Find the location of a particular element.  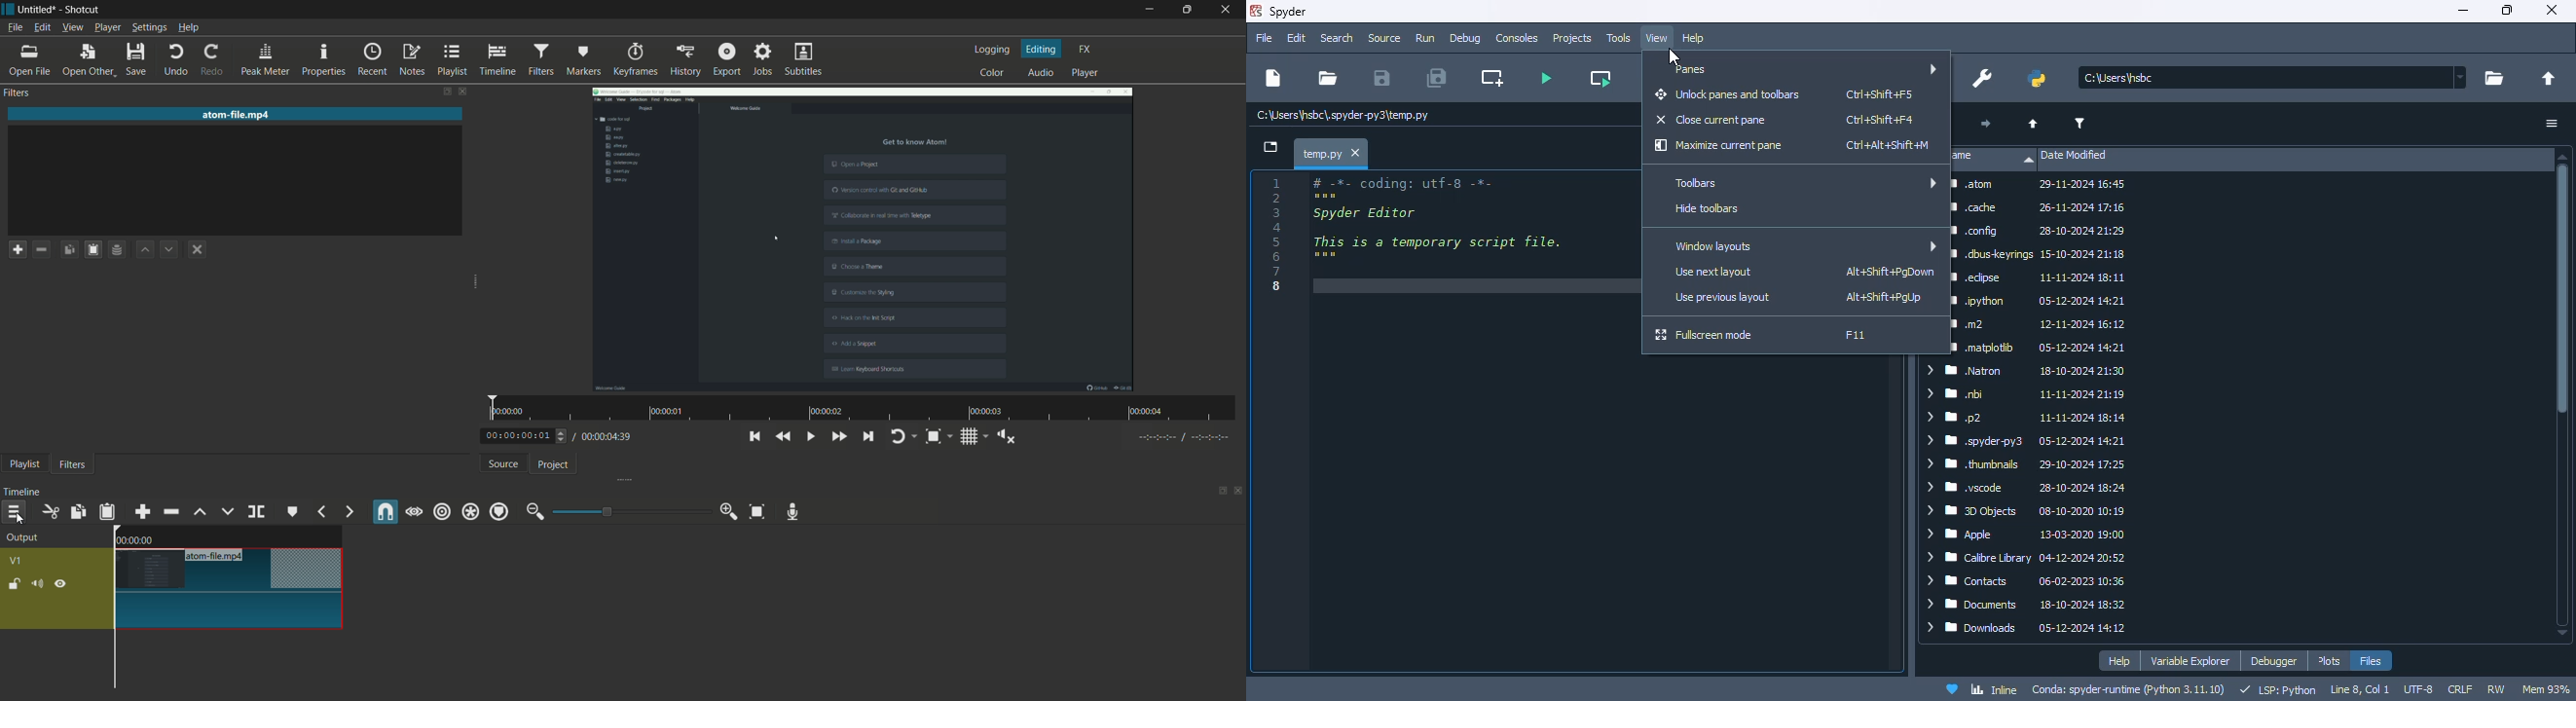

parent is located at coordinates (2034, 125).